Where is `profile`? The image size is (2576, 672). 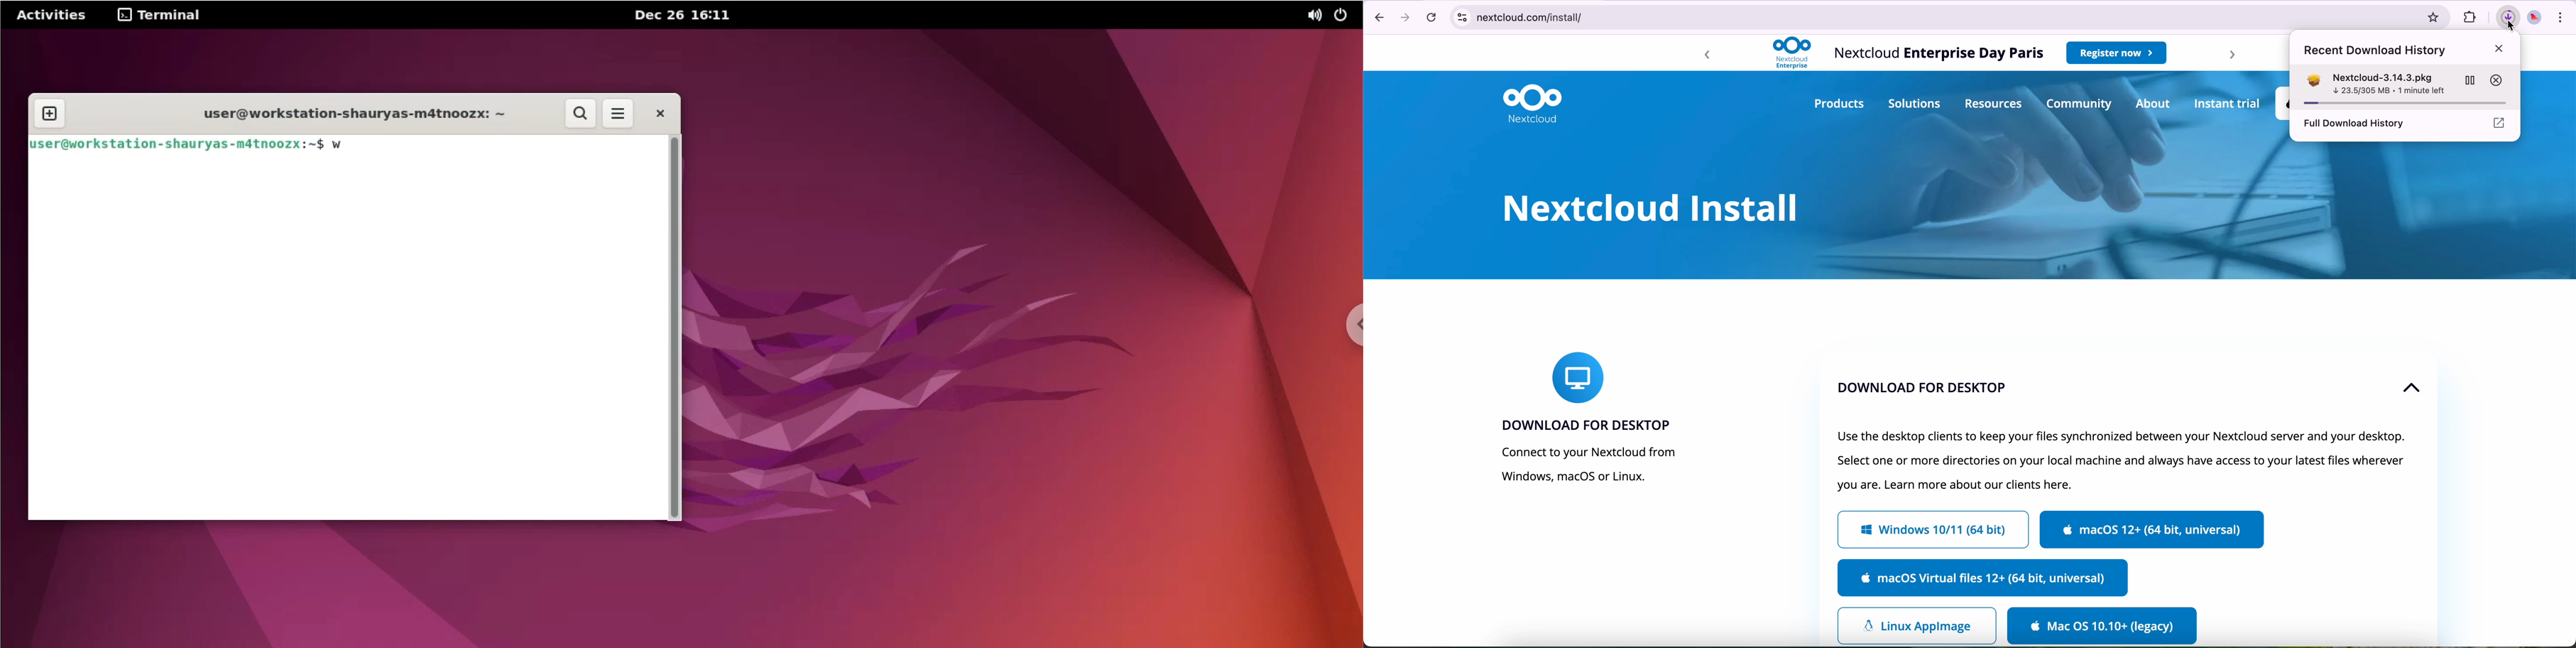
profile is located at coordinates (2535, 16).